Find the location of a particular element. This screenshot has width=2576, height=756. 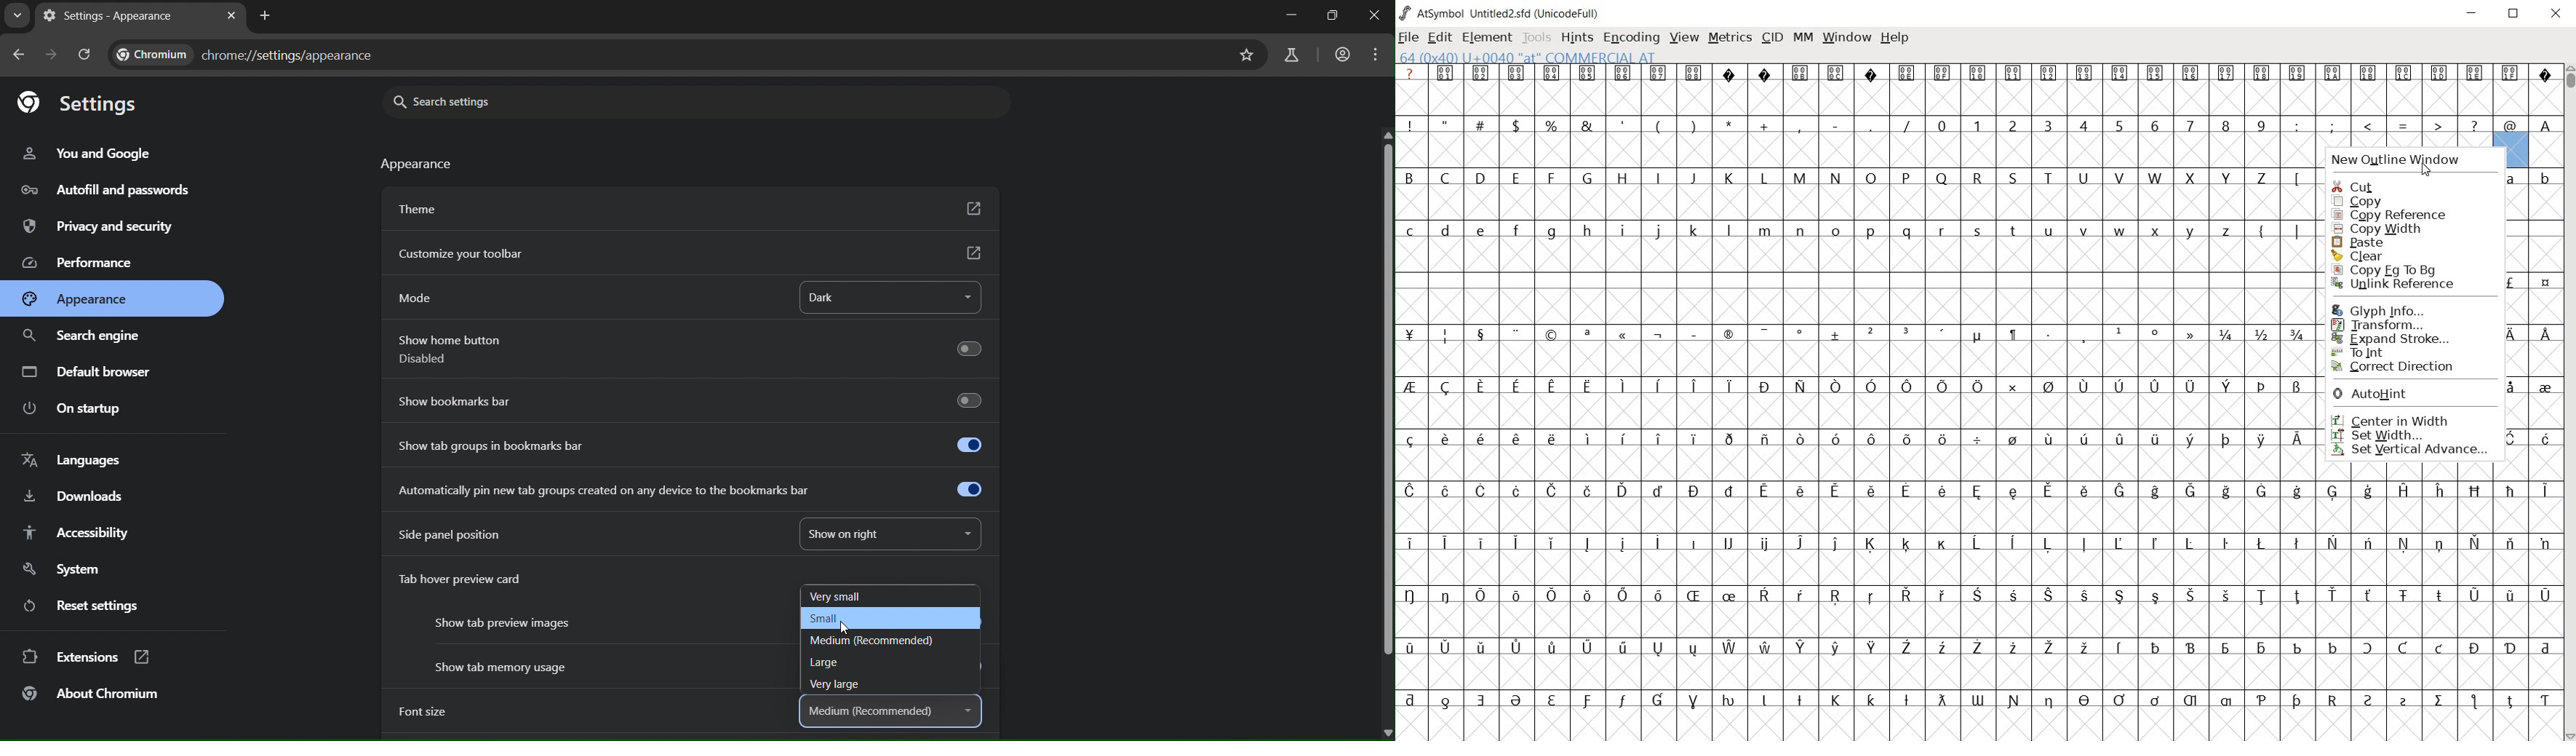

glyph is located at coordinates (2439, 600).